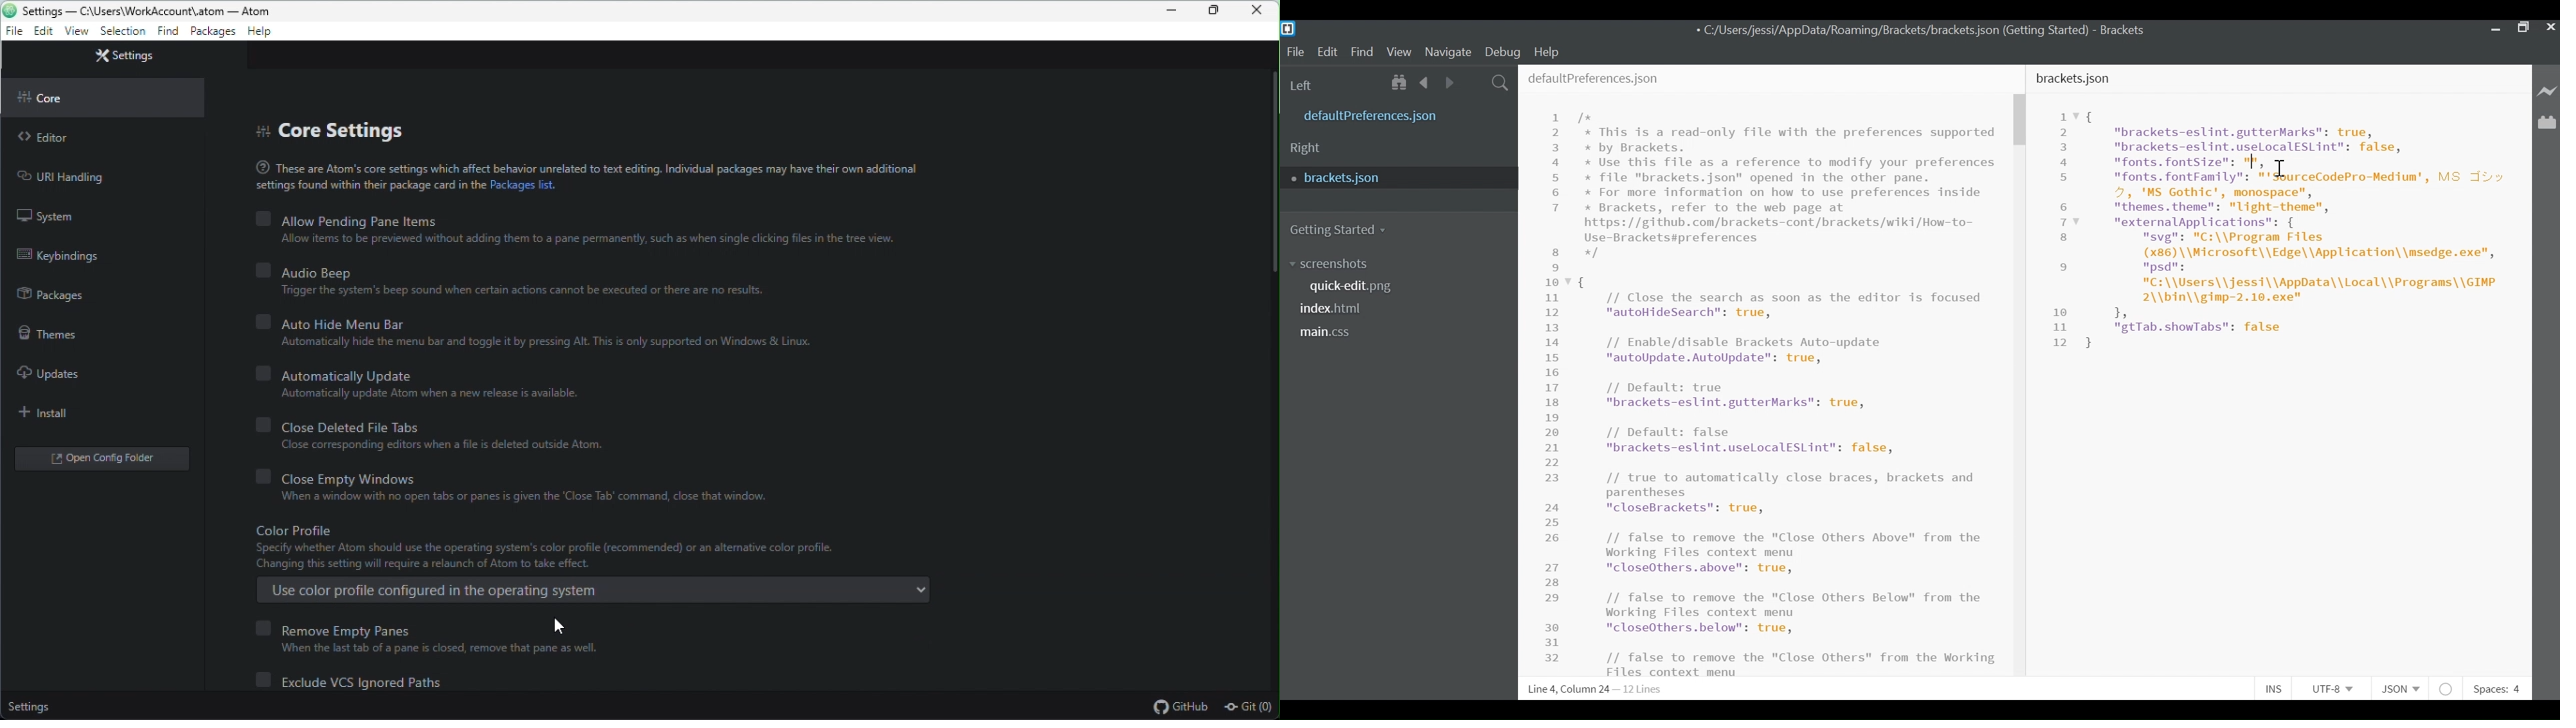 This screenshot has height=728, width=2576. Describe the element at coordinates (2547, 122) in the screenshot. I see `Manage Extensions` at that location.